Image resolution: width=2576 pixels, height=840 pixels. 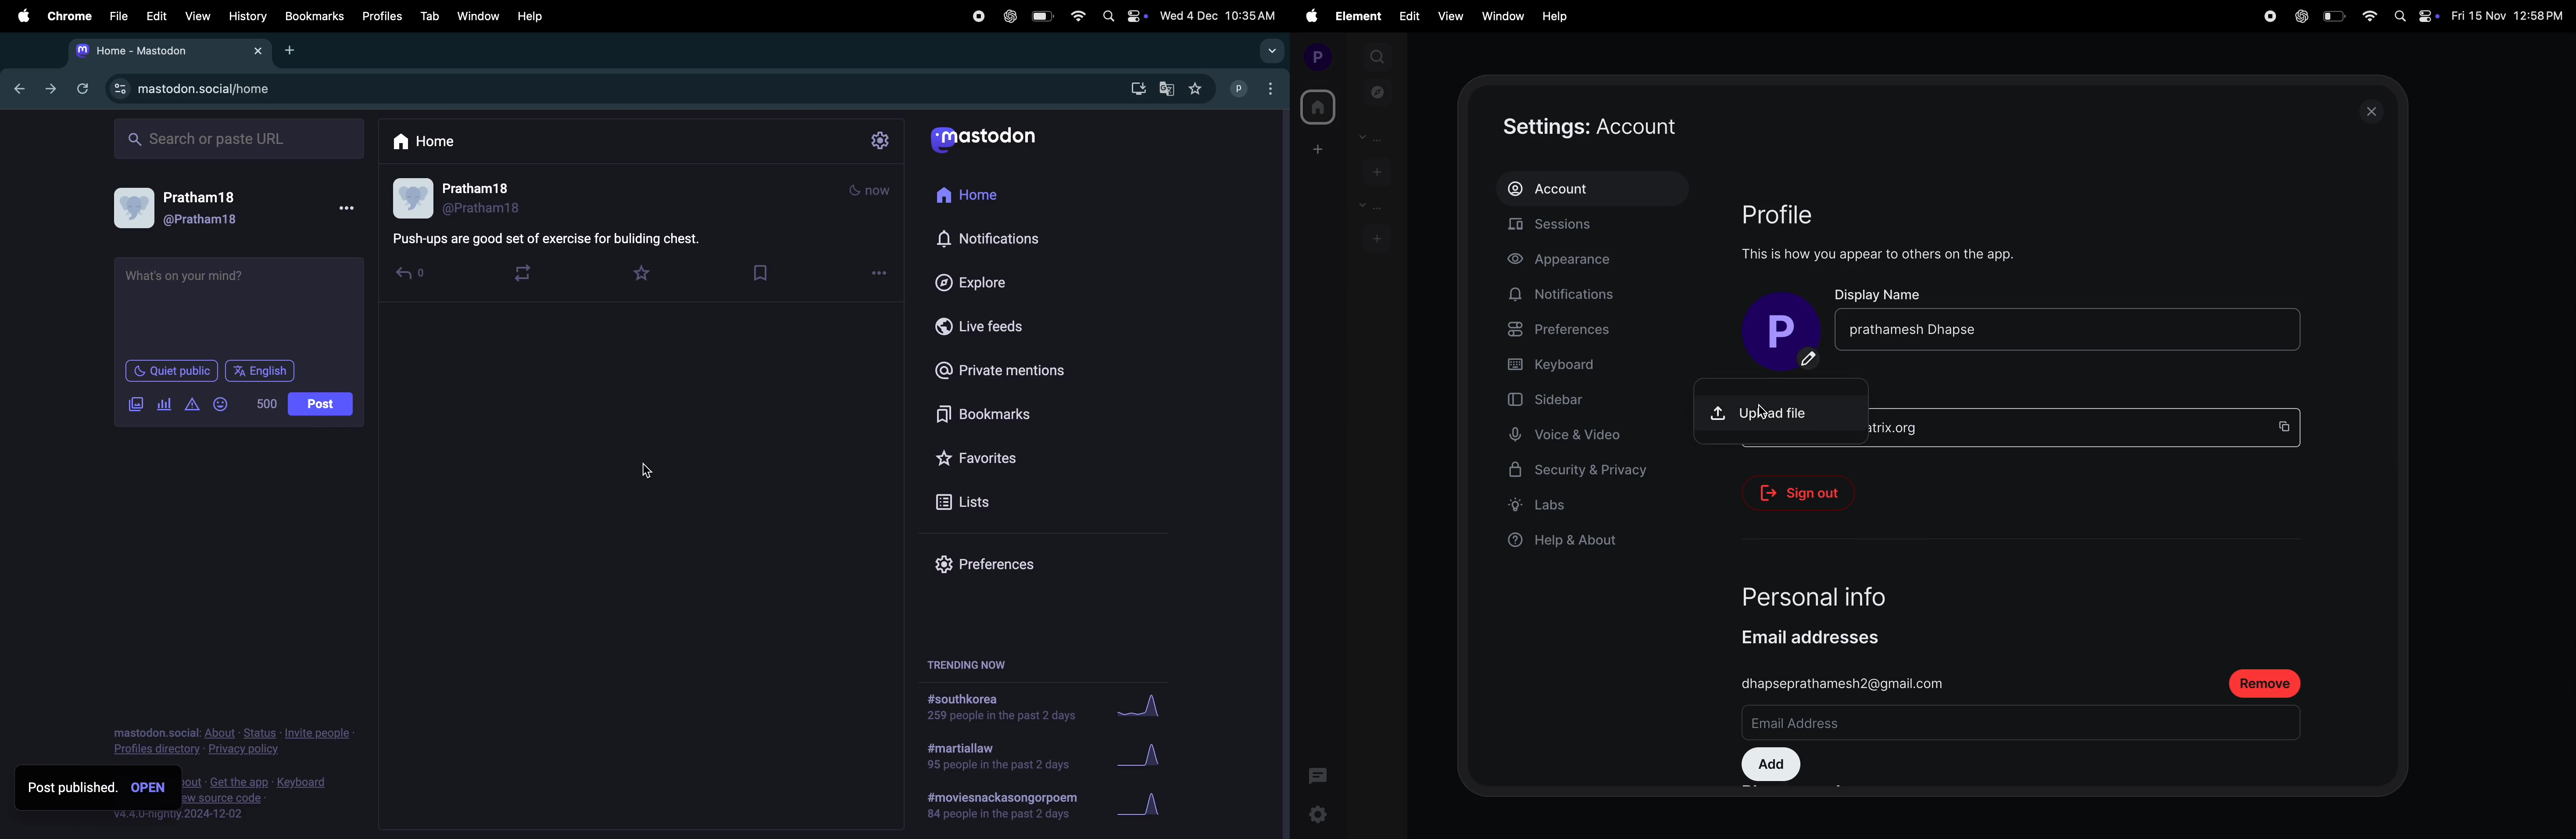 What do you see at coordinates (50, 89) in the screenshot?
I see `go next` at bounding box center [50, 89].